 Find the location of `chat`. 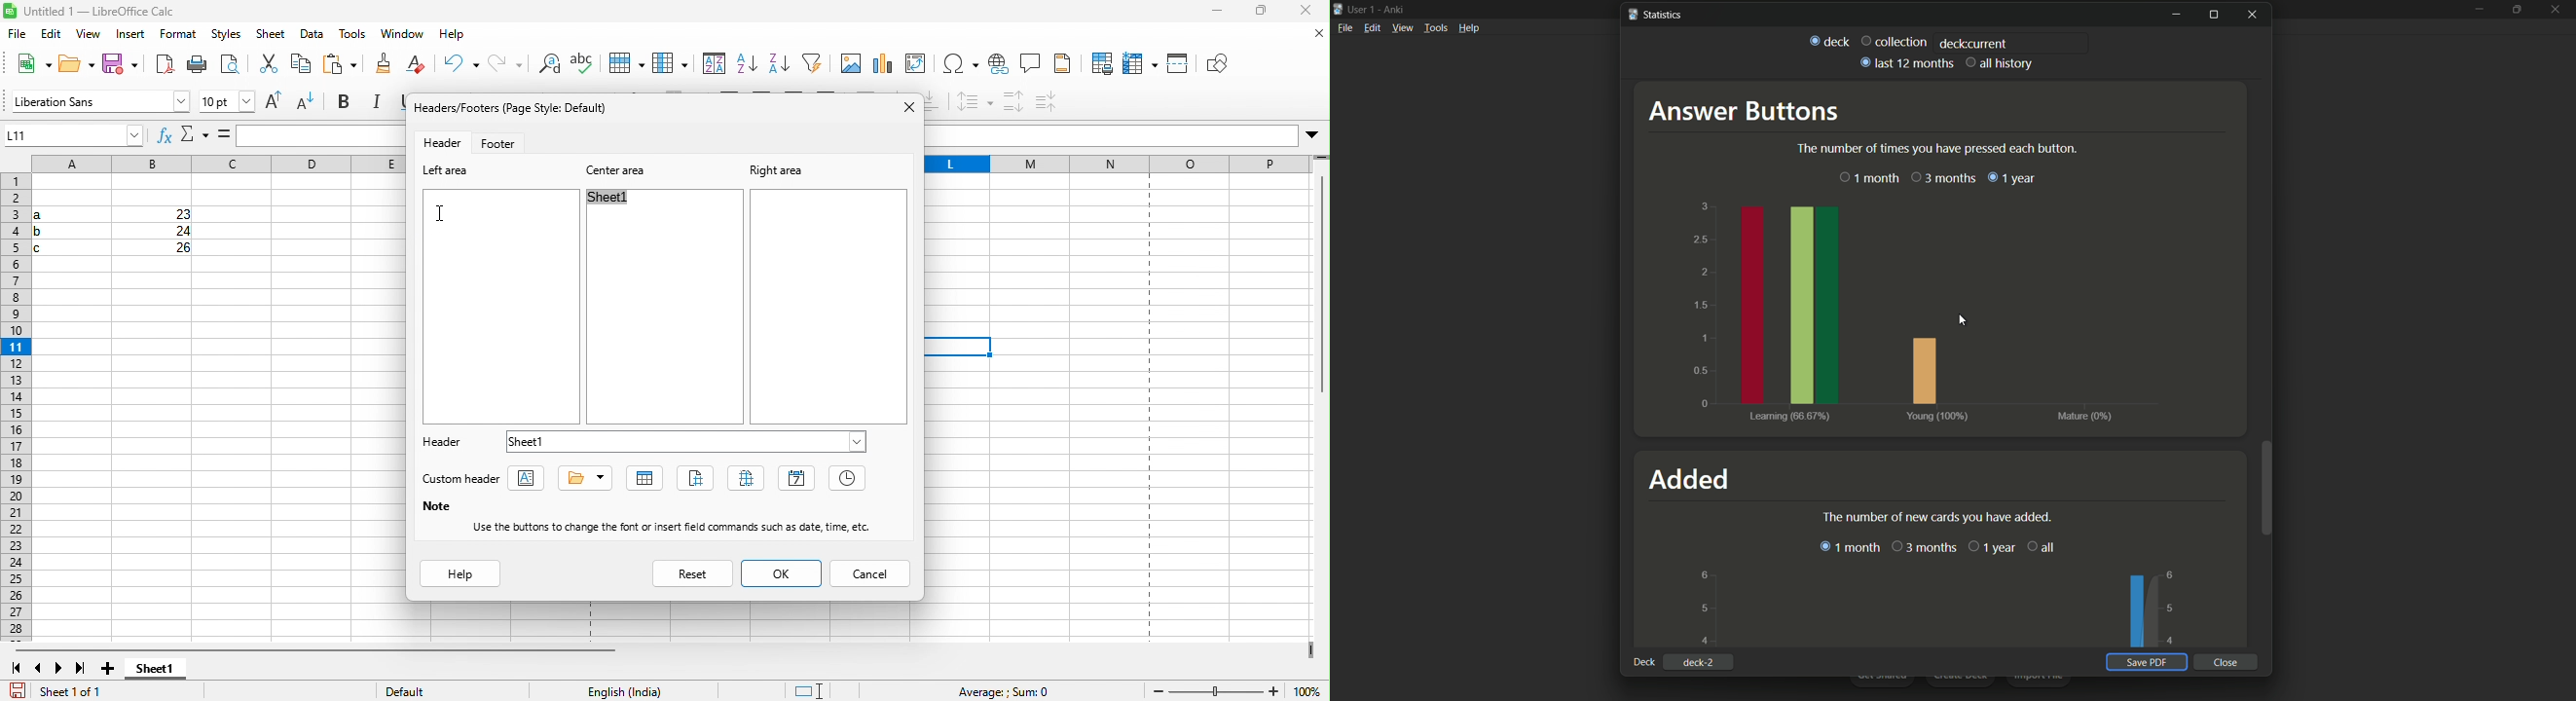

chat is located at coordinates (847, 65).